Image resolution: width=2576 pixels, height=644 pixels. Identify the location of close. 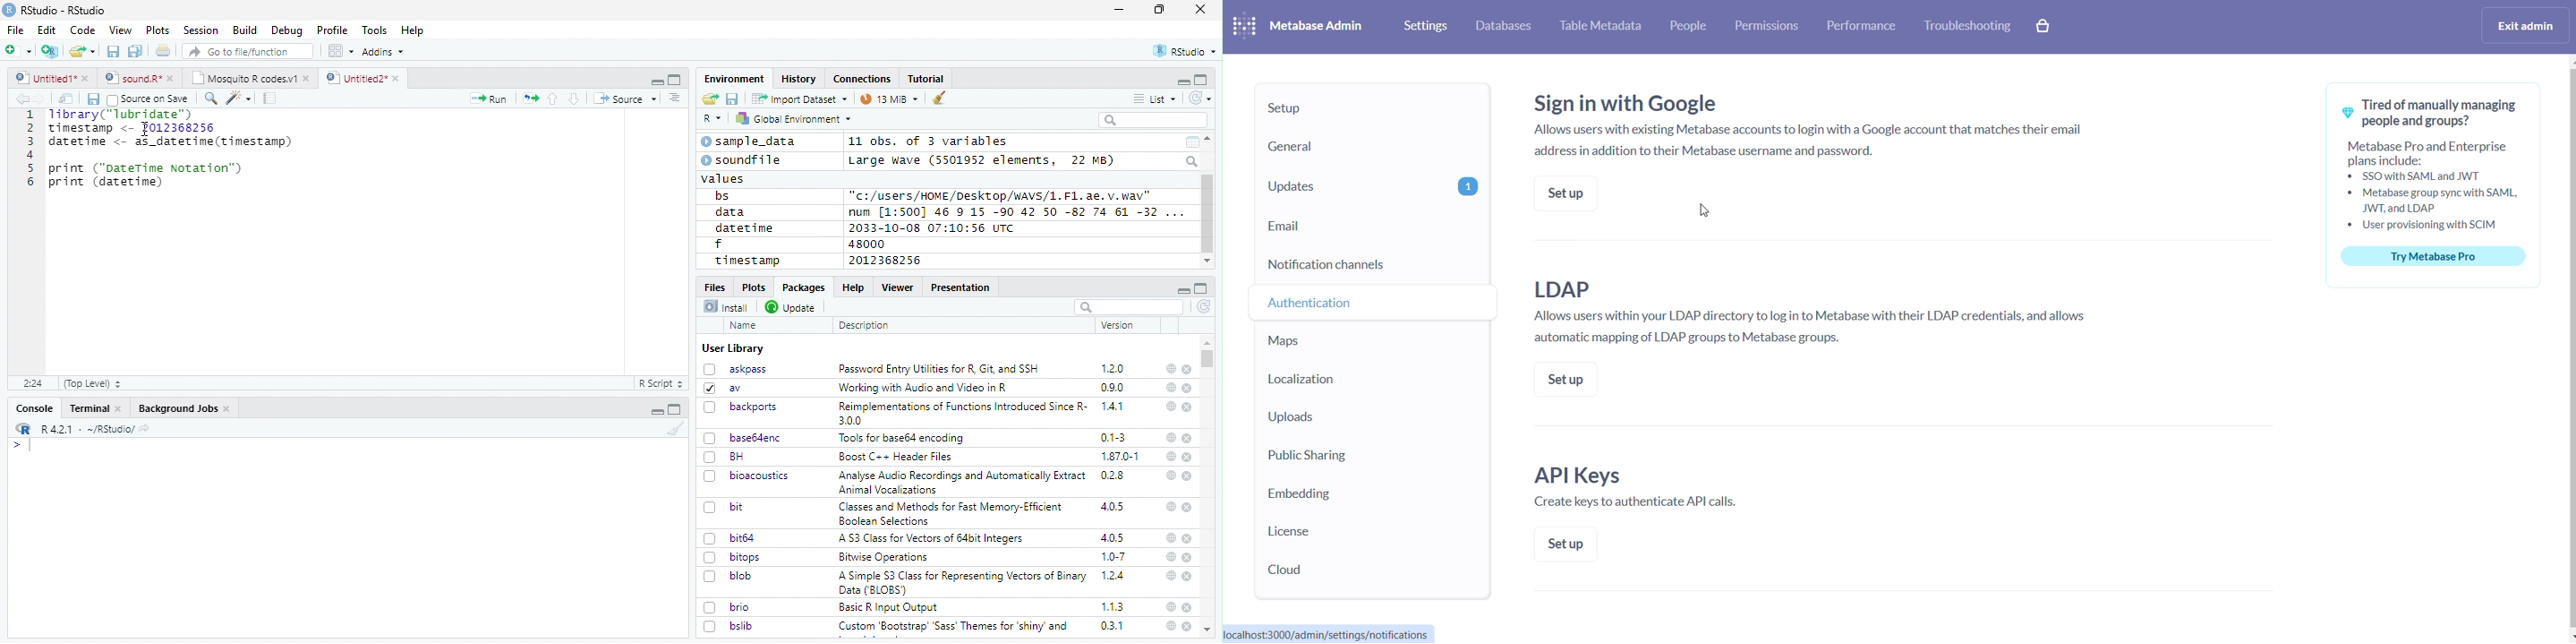
(1188, 389).